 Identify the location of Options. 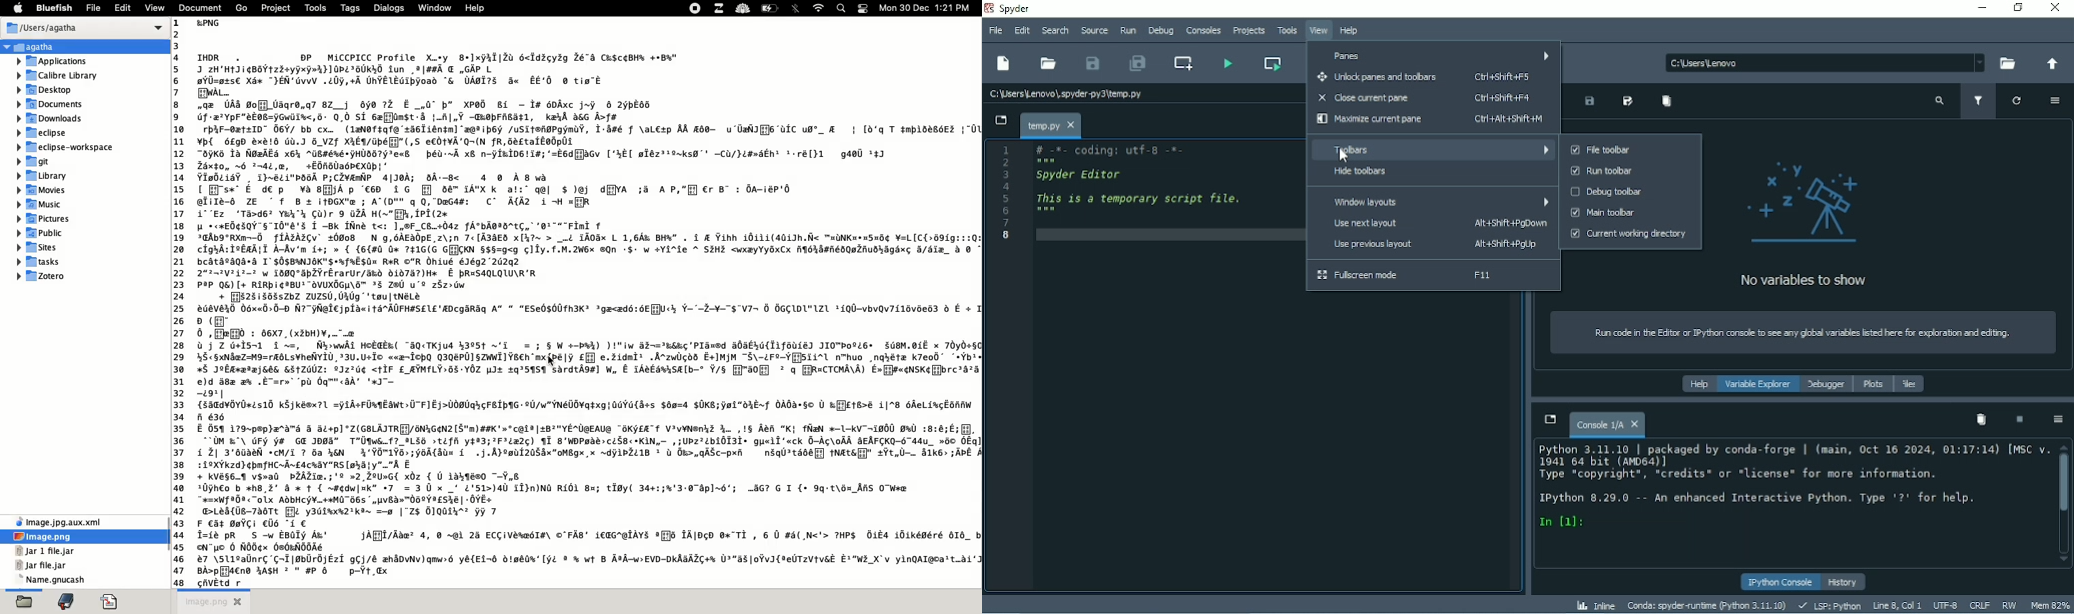
(2055, 100).